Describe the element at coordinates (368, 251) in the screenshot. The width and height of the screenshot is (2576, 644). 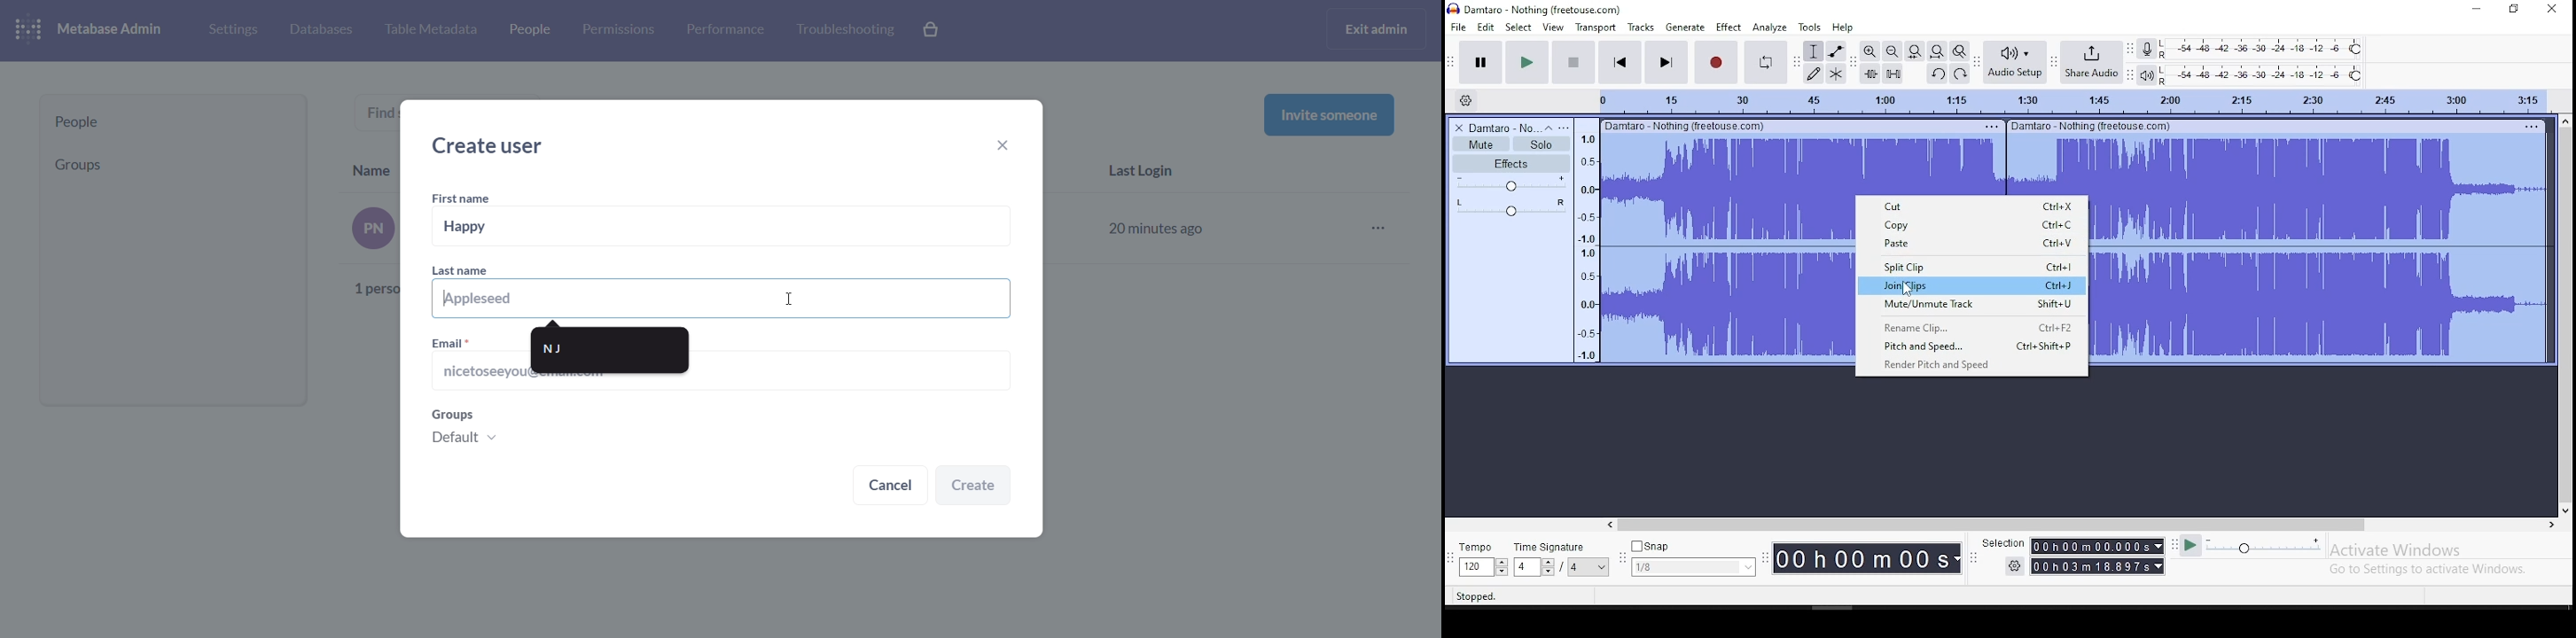
I see `text` at that location.